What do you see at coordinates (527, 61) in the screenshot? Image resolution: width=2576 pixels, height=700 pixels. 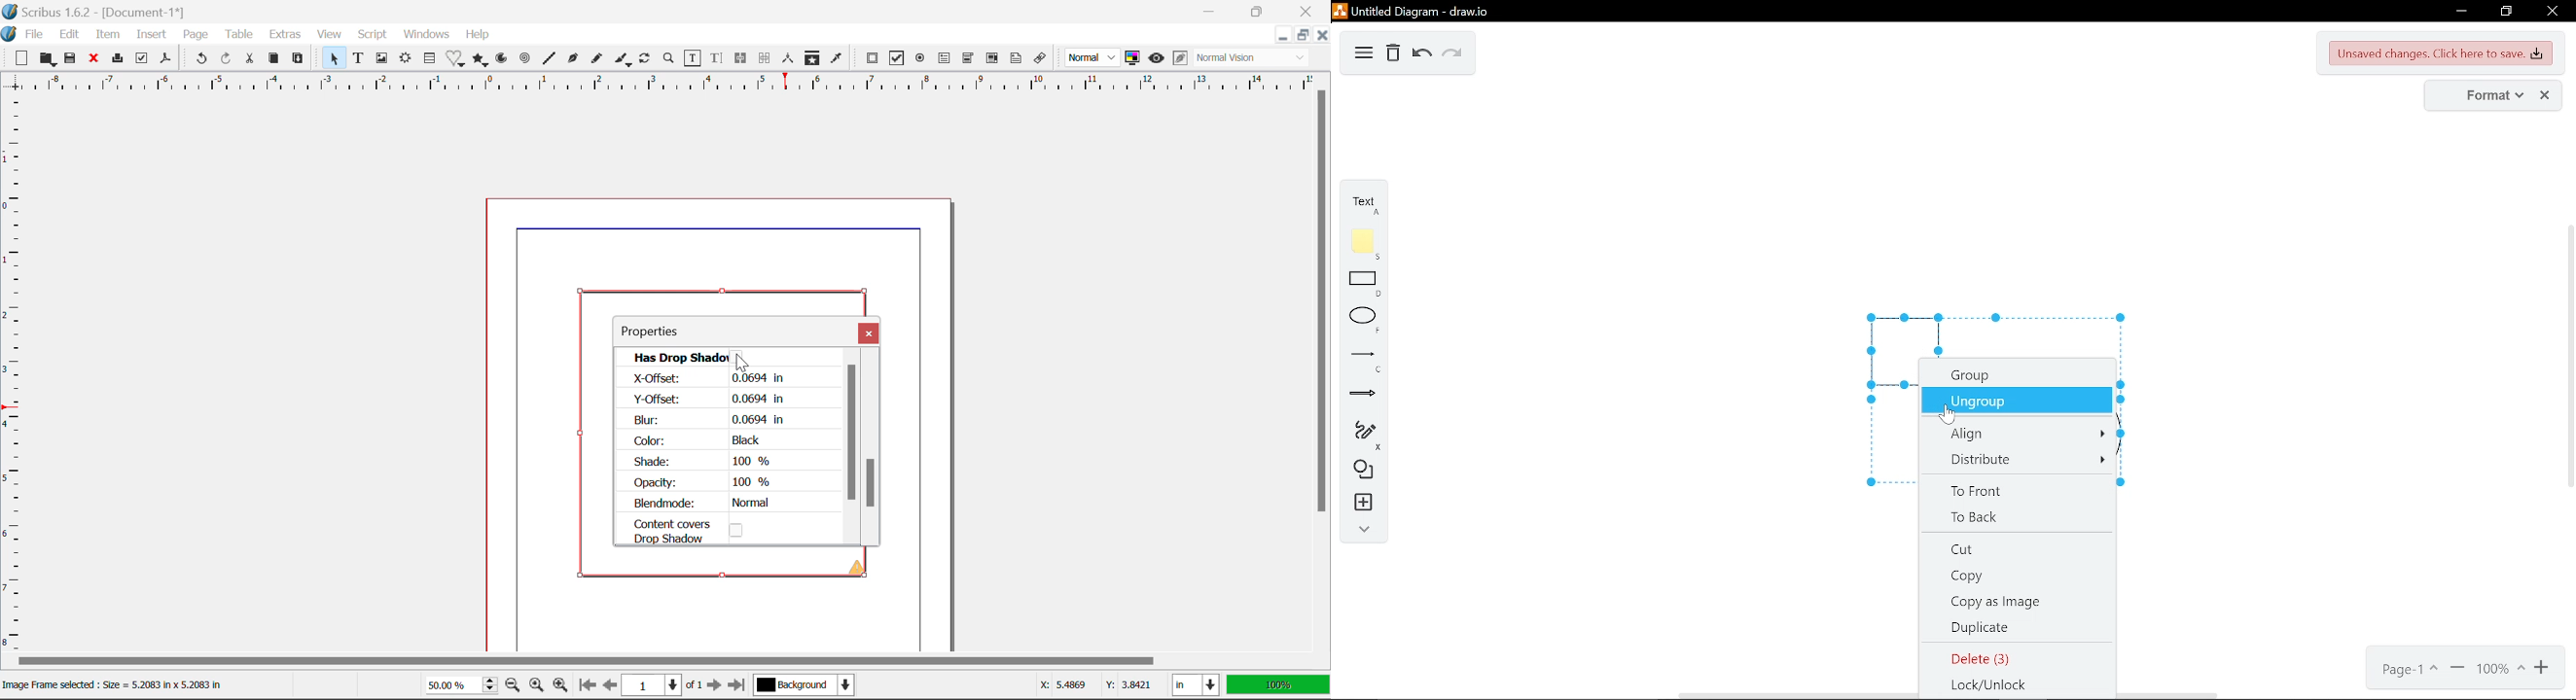 I see `Spiral` at bounding box center [527, 61].